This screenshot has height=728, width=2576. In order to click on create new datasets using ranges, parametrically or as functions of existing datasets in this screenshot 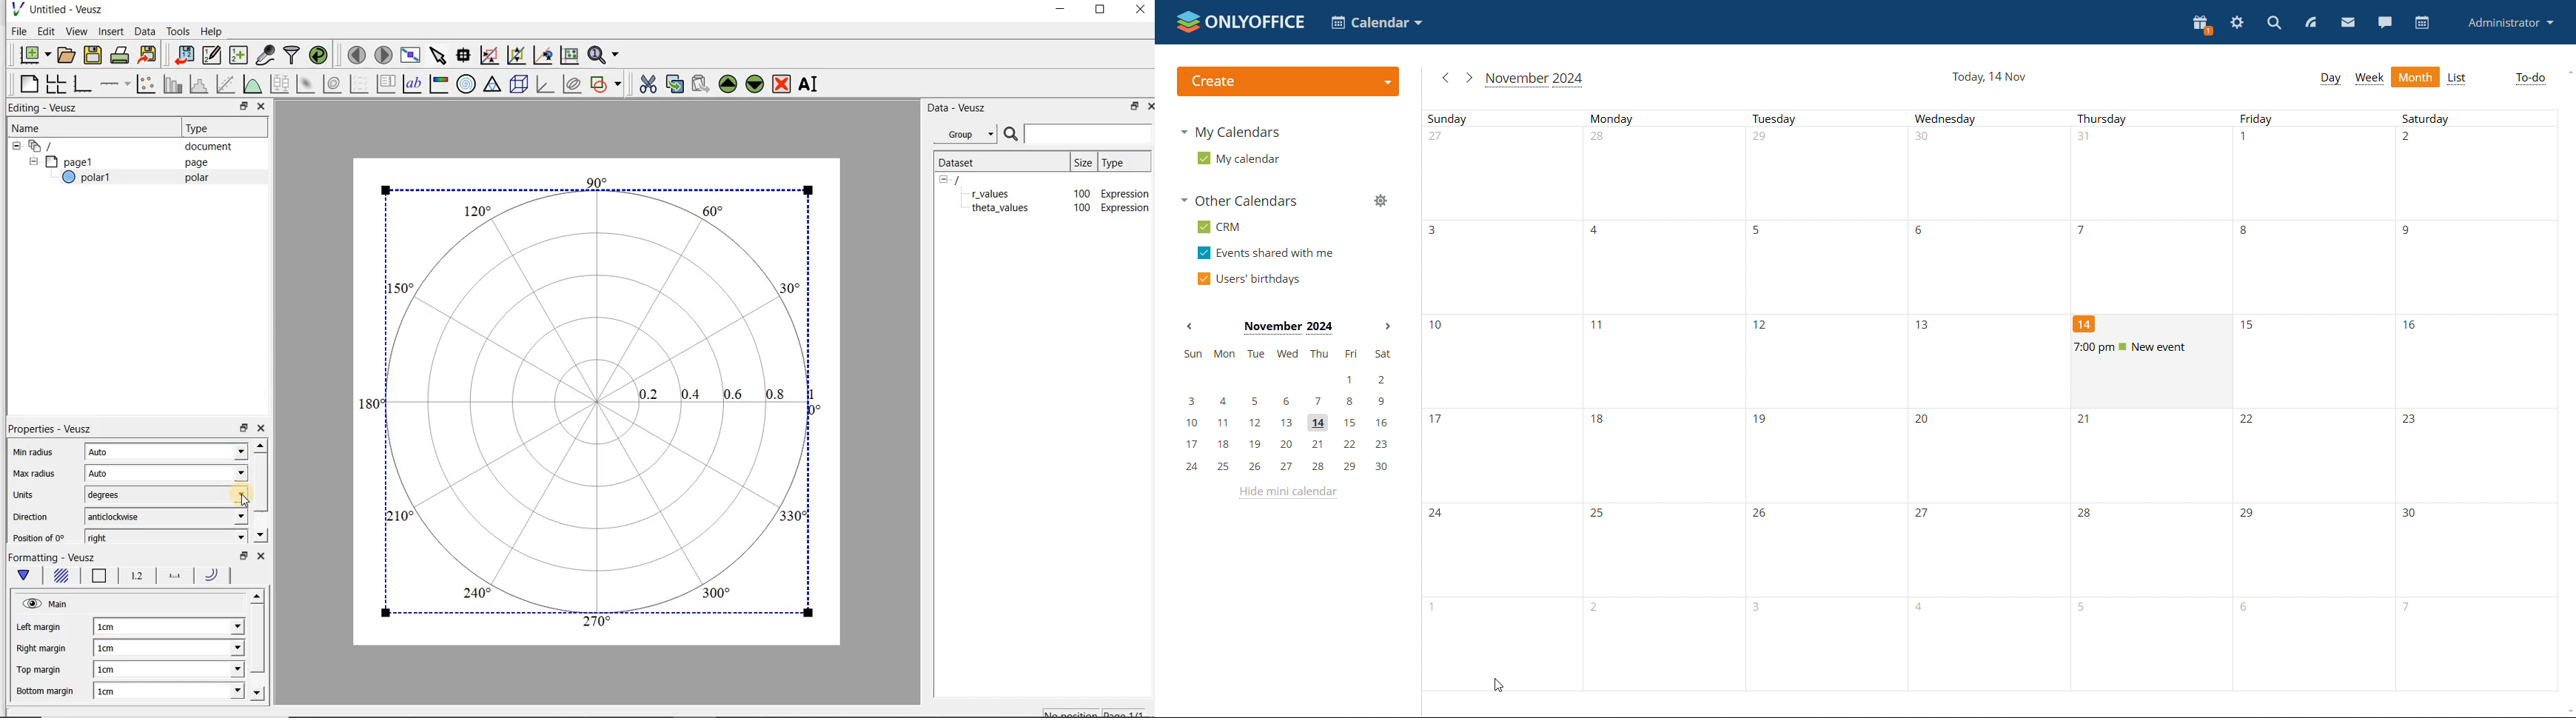, I will do `click(239, 56)`.